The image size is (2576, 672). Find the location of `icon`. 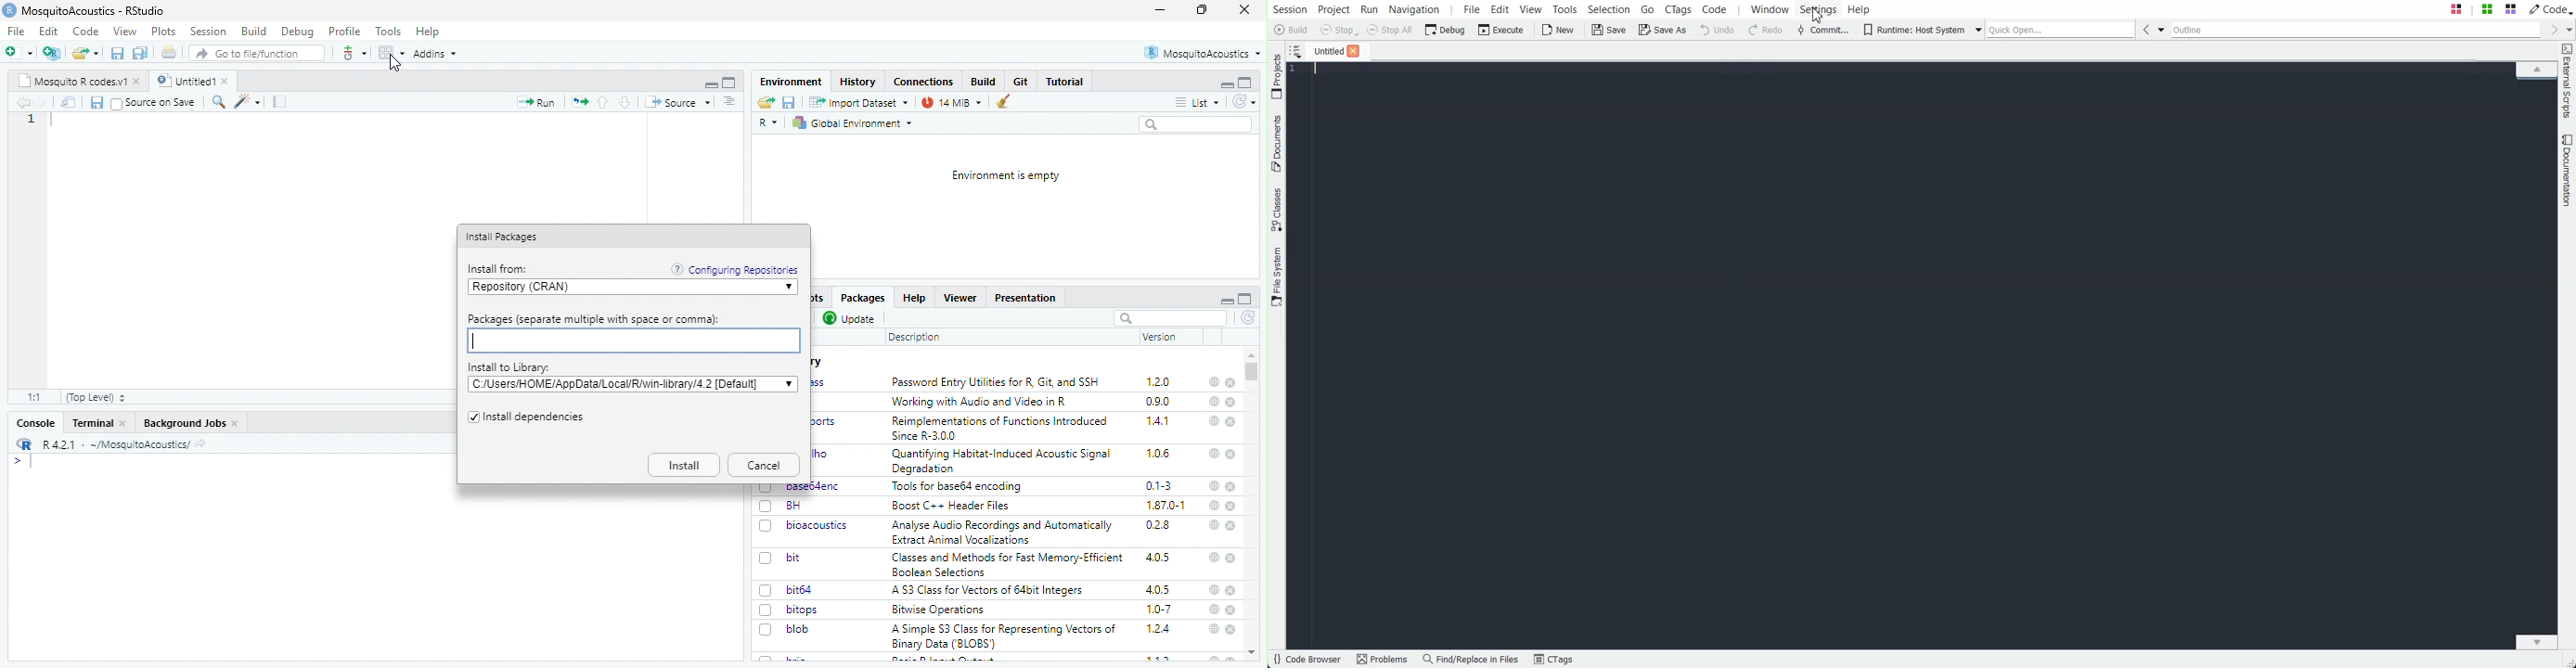

icon is located at coordinates (579, 103).